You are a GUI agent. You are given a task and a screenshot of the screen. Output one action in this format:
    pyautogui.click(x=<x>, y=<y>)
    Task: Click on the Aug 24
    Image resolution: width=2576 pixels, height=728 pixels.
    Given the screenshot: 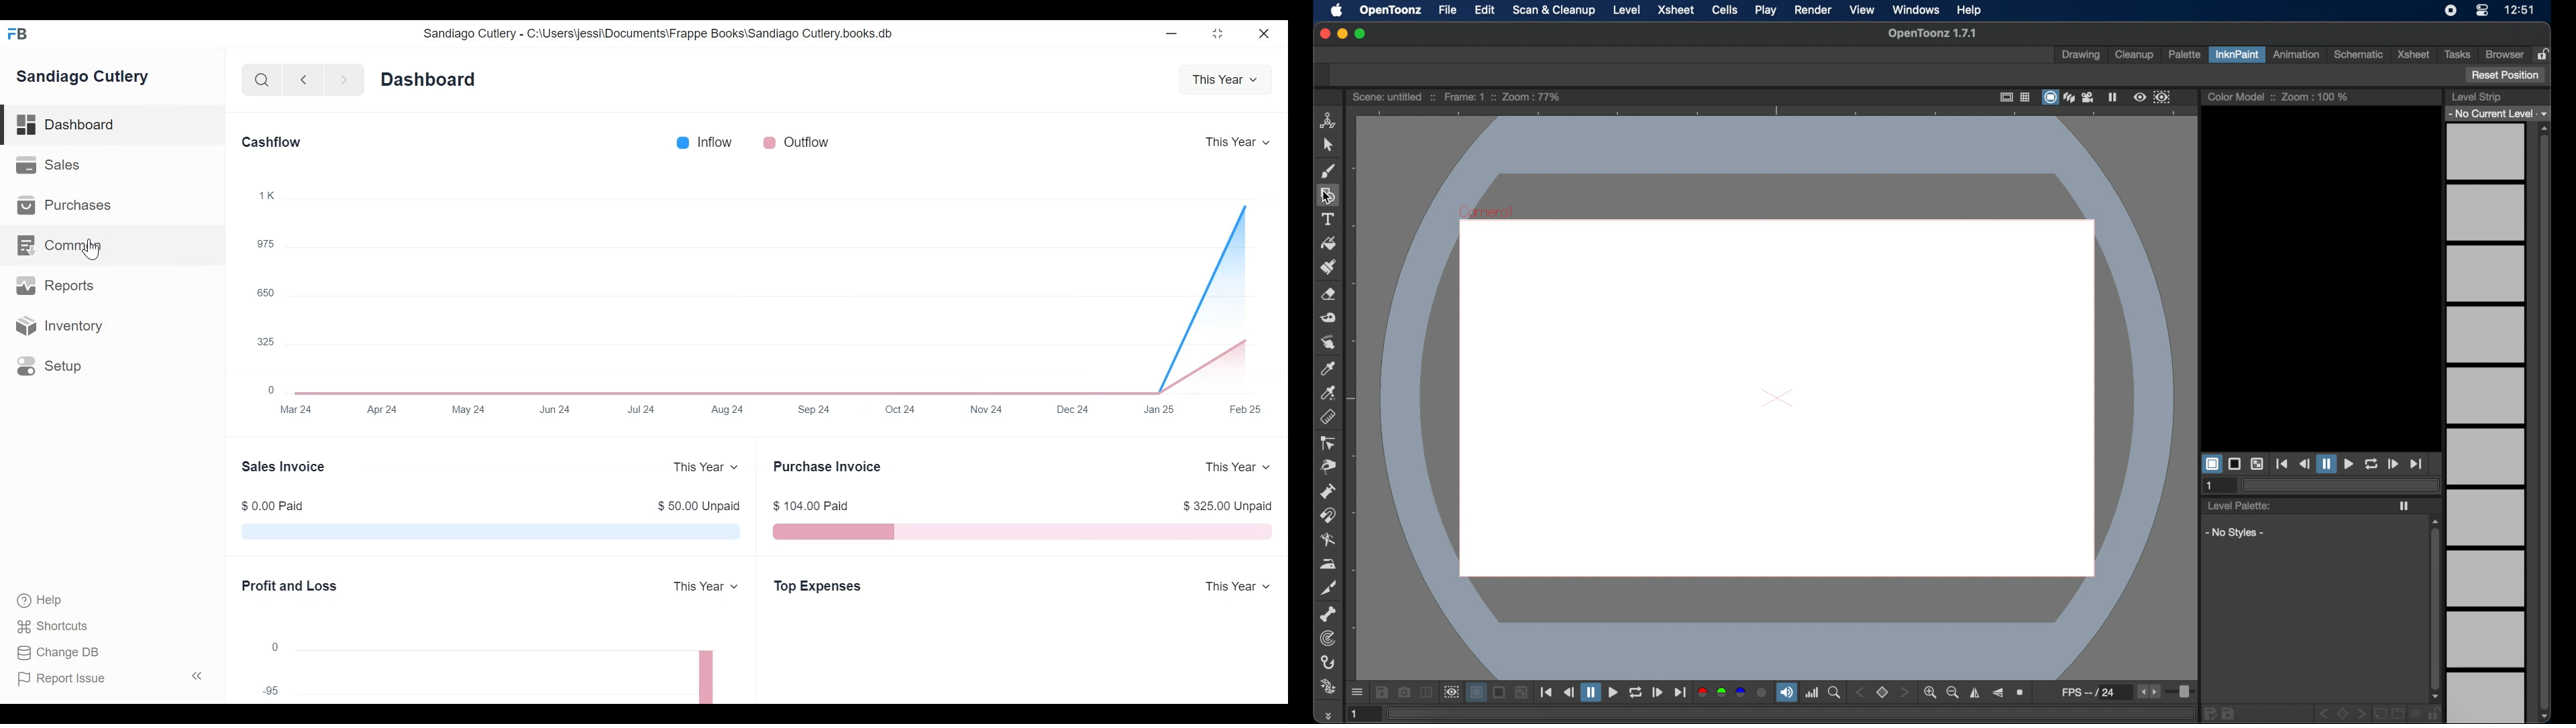 What is the action you would take?
    pyautogui.click(x=729, y=409)
    